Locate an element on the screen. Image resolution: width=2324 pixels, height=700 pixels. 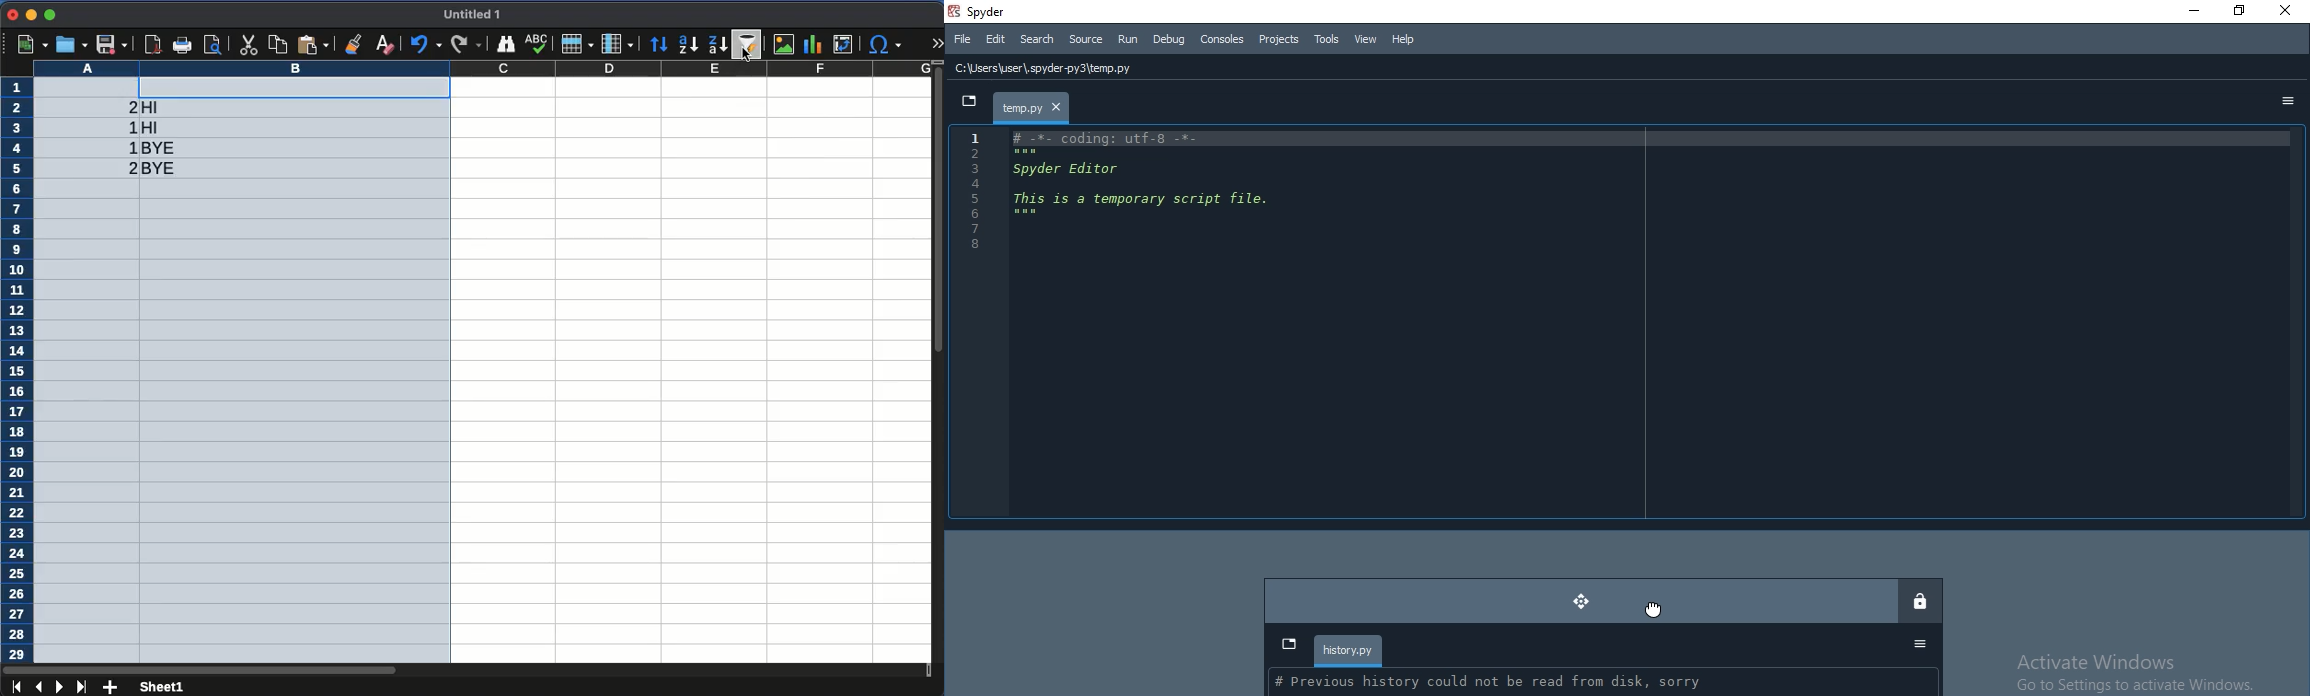
Cursor on move button is located at coordinates (1661, 608).